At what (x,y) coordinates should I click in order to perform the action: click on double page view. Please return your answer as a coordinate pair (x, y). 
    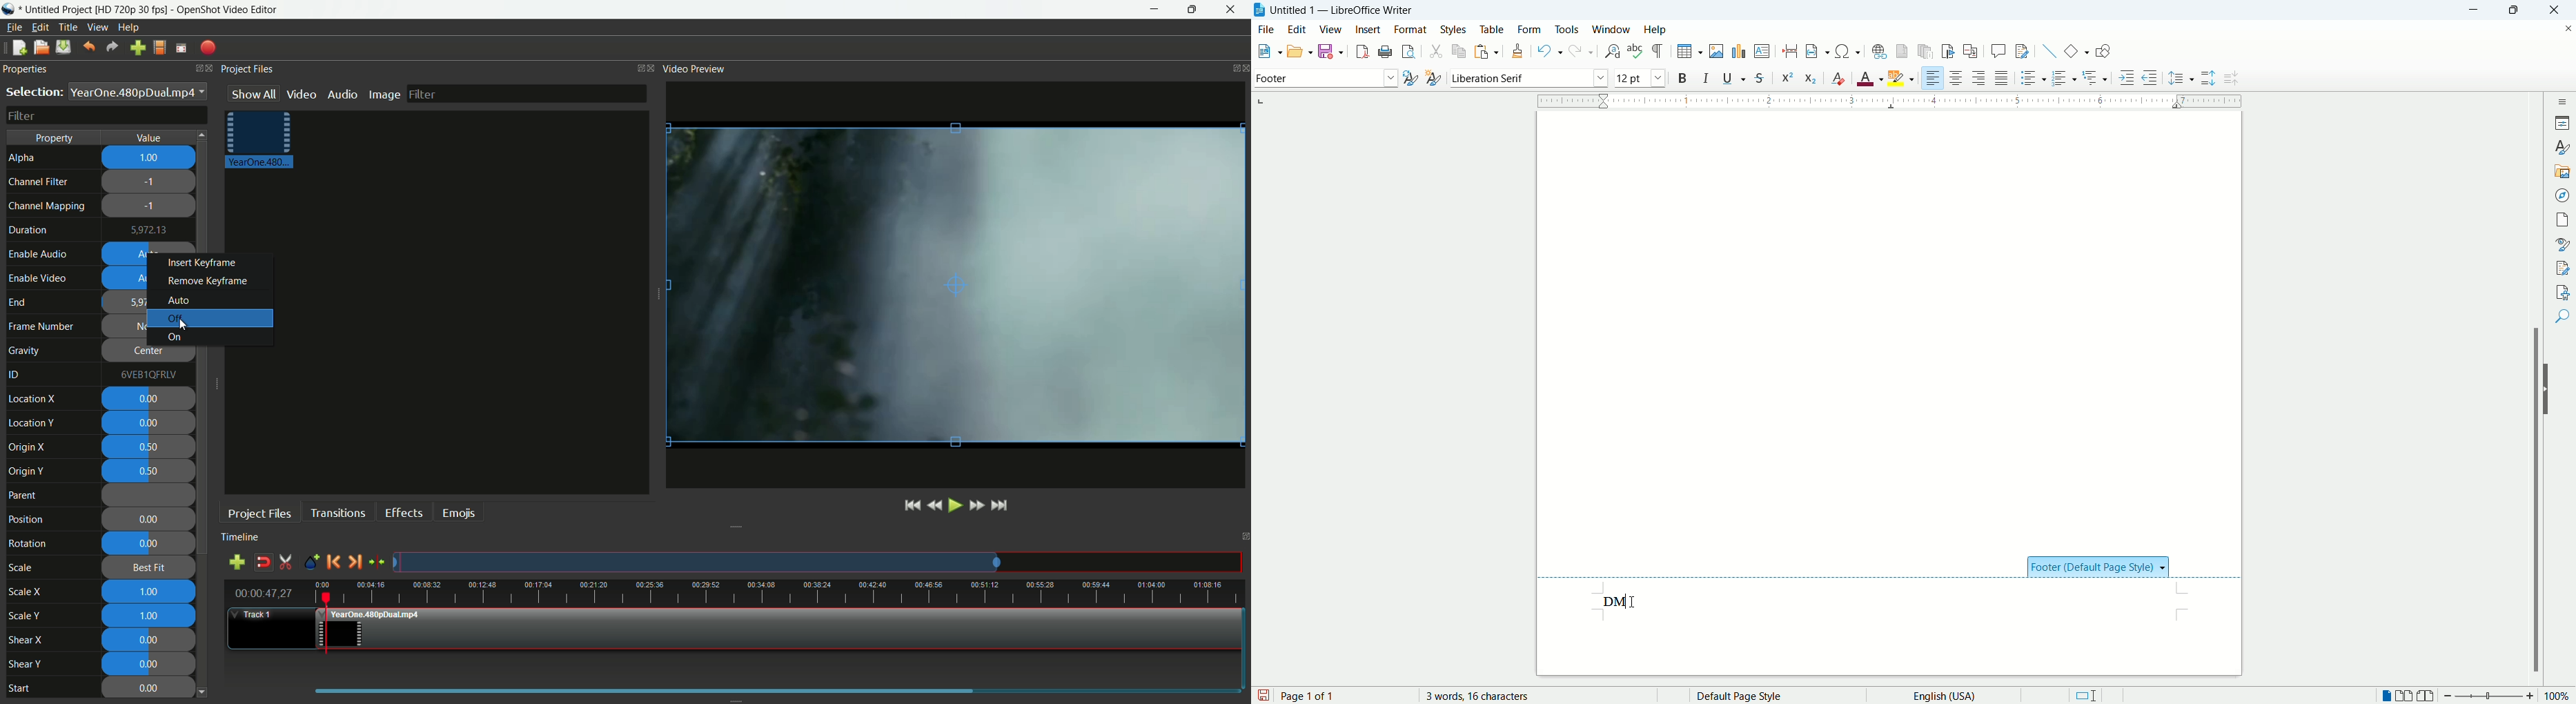
    Looking at the image, I should click on (2407, 696).